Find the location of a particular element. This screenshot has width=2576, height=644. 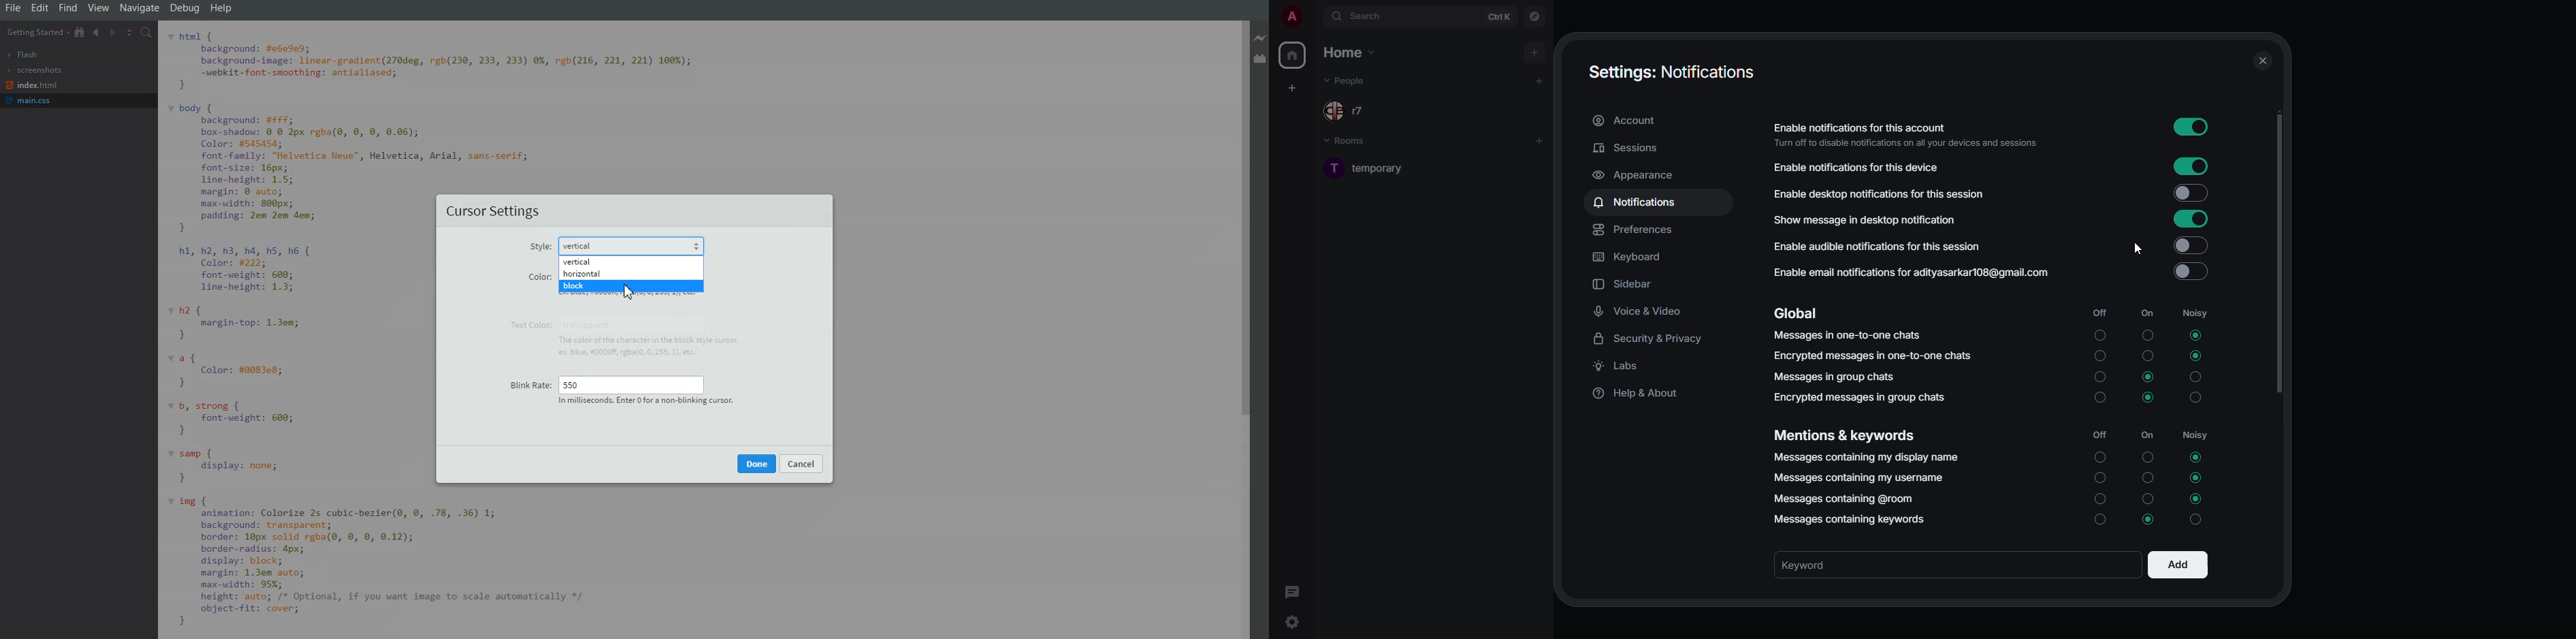

scroll bar is located at coordinates (2284, 255).